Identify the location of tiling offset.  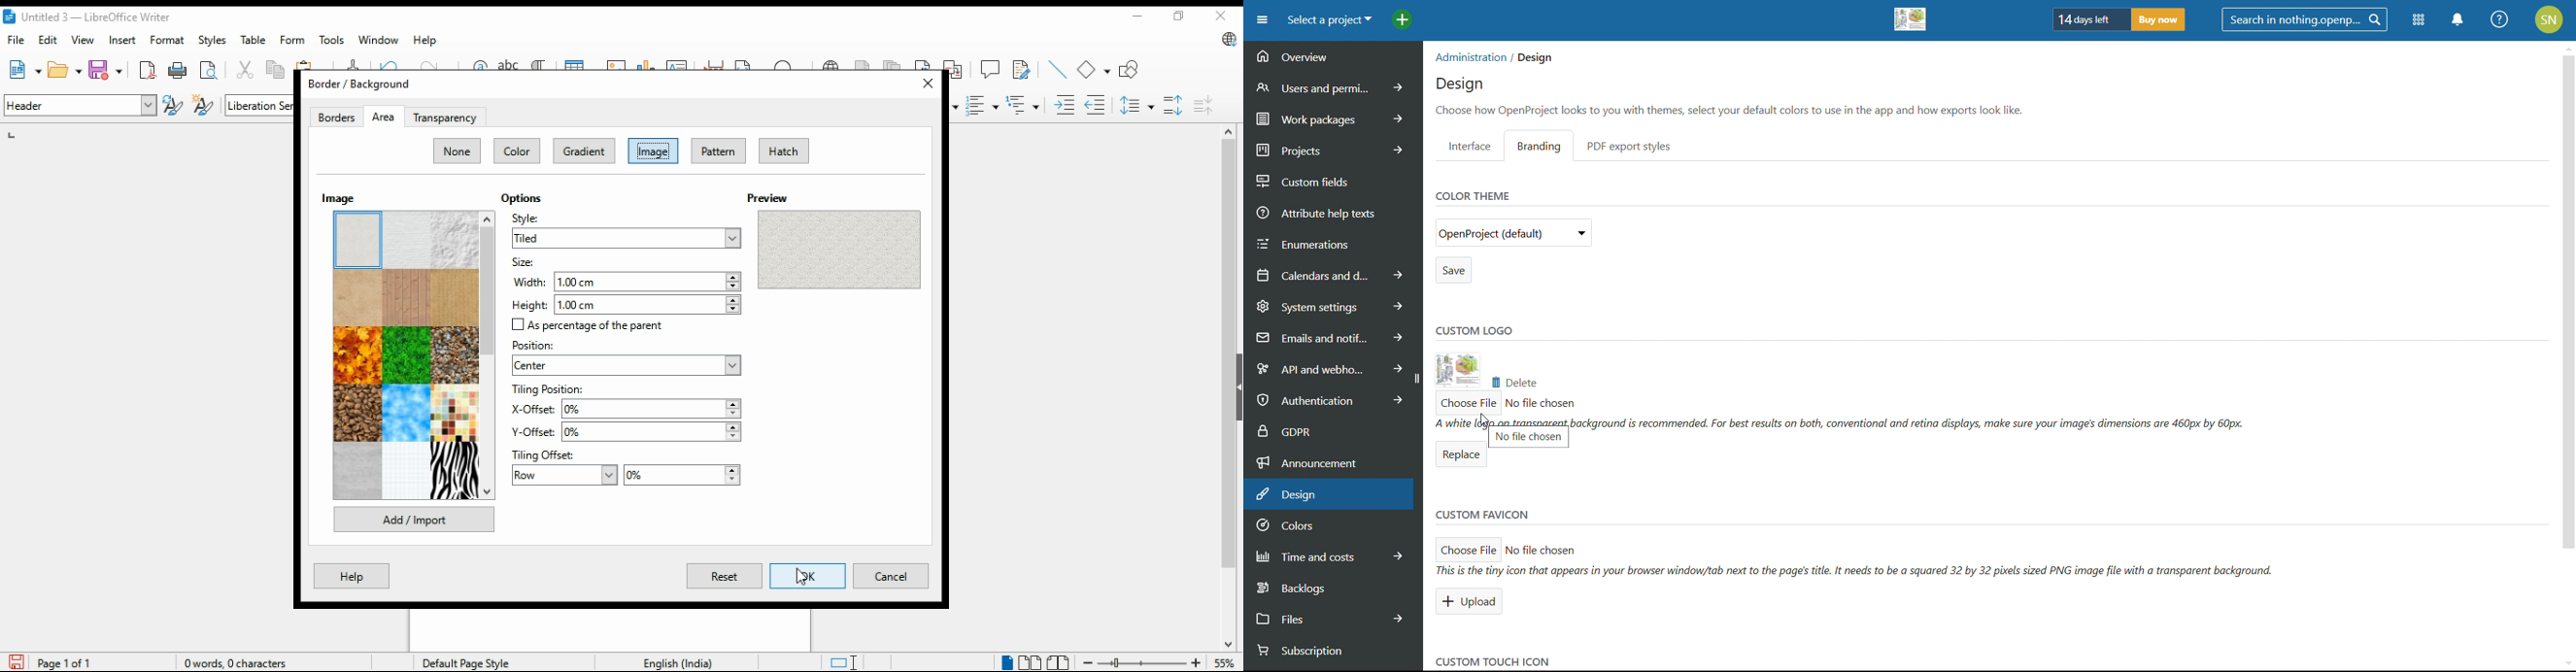
(544, 454).